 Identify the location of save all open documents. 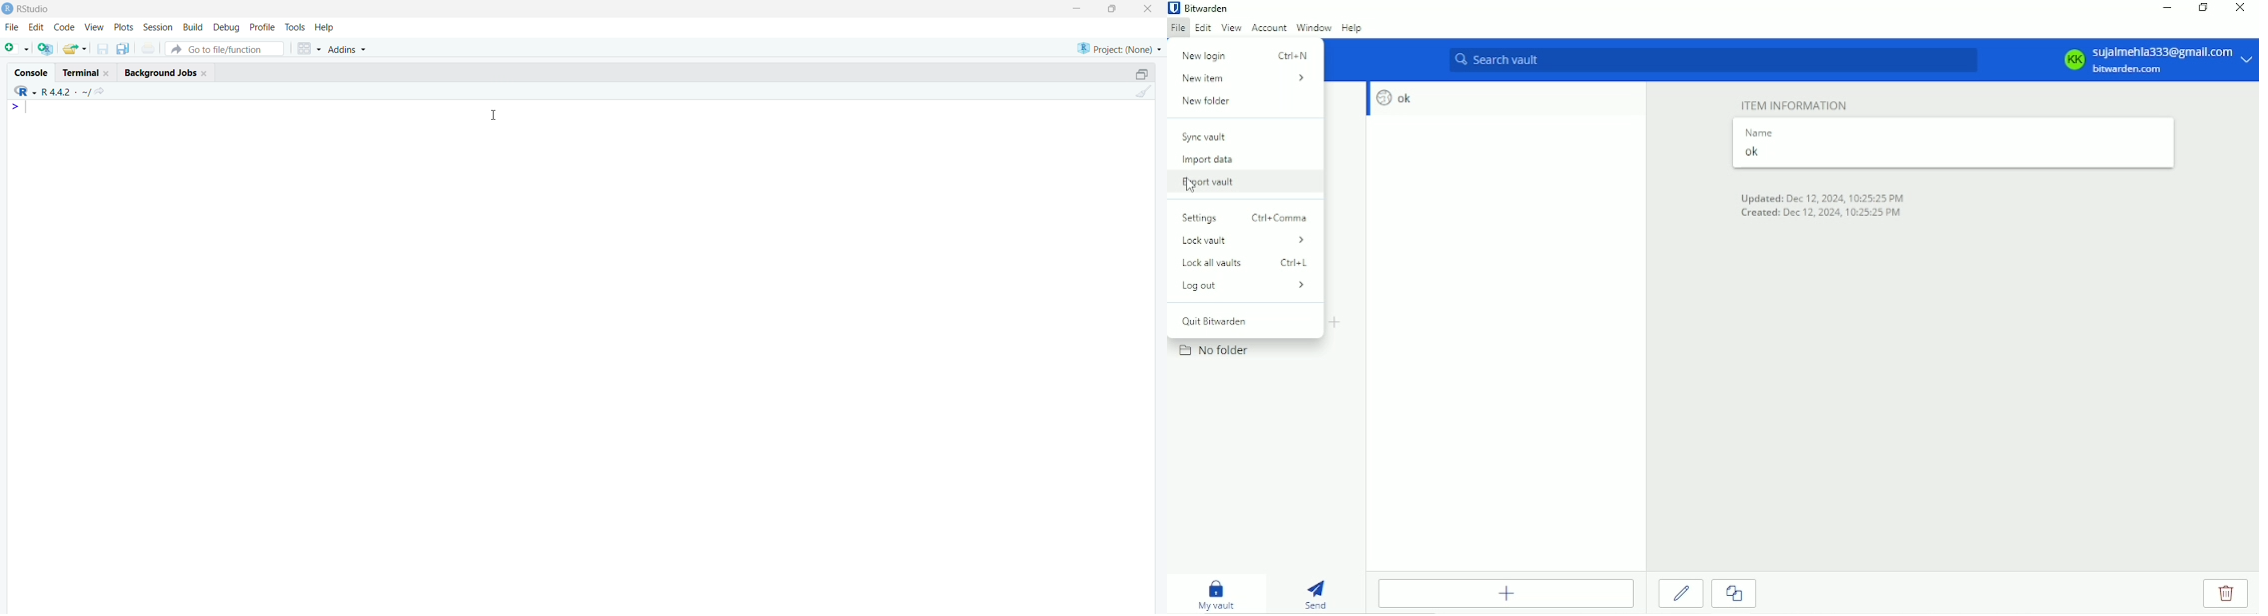
(122, 49).